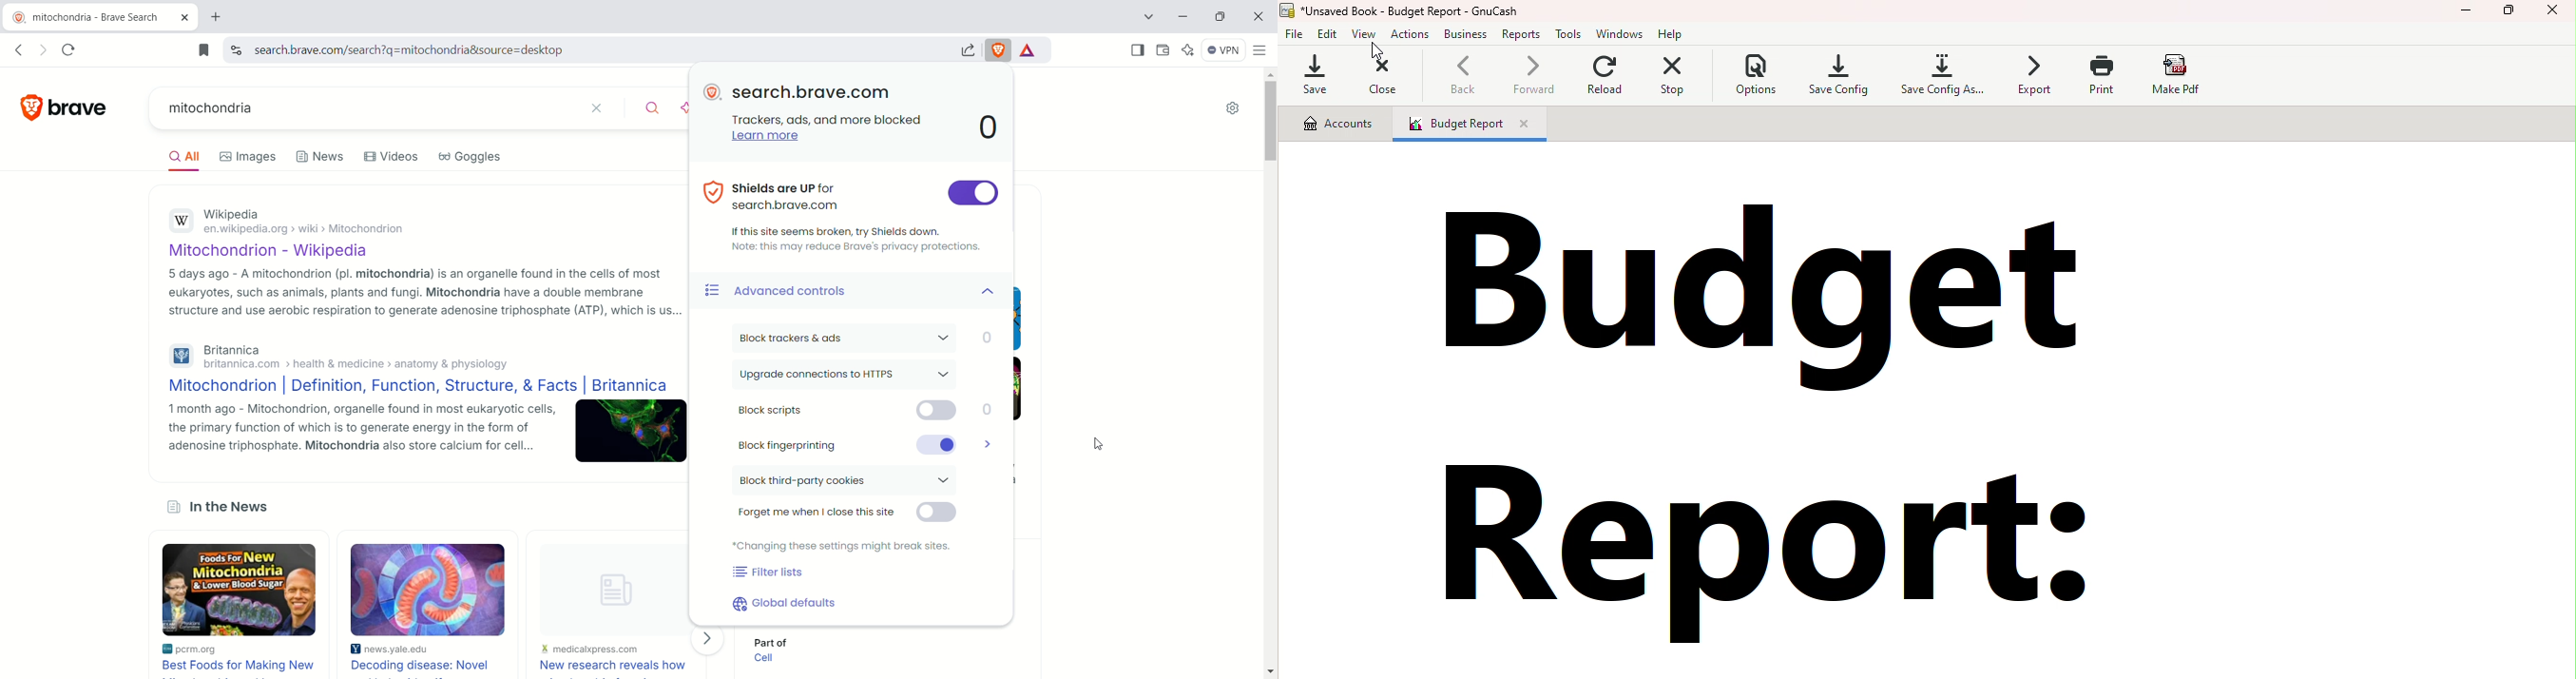  Describe the element at coordinates (1315, 74) in the screenshot. I see `Save` at that location.